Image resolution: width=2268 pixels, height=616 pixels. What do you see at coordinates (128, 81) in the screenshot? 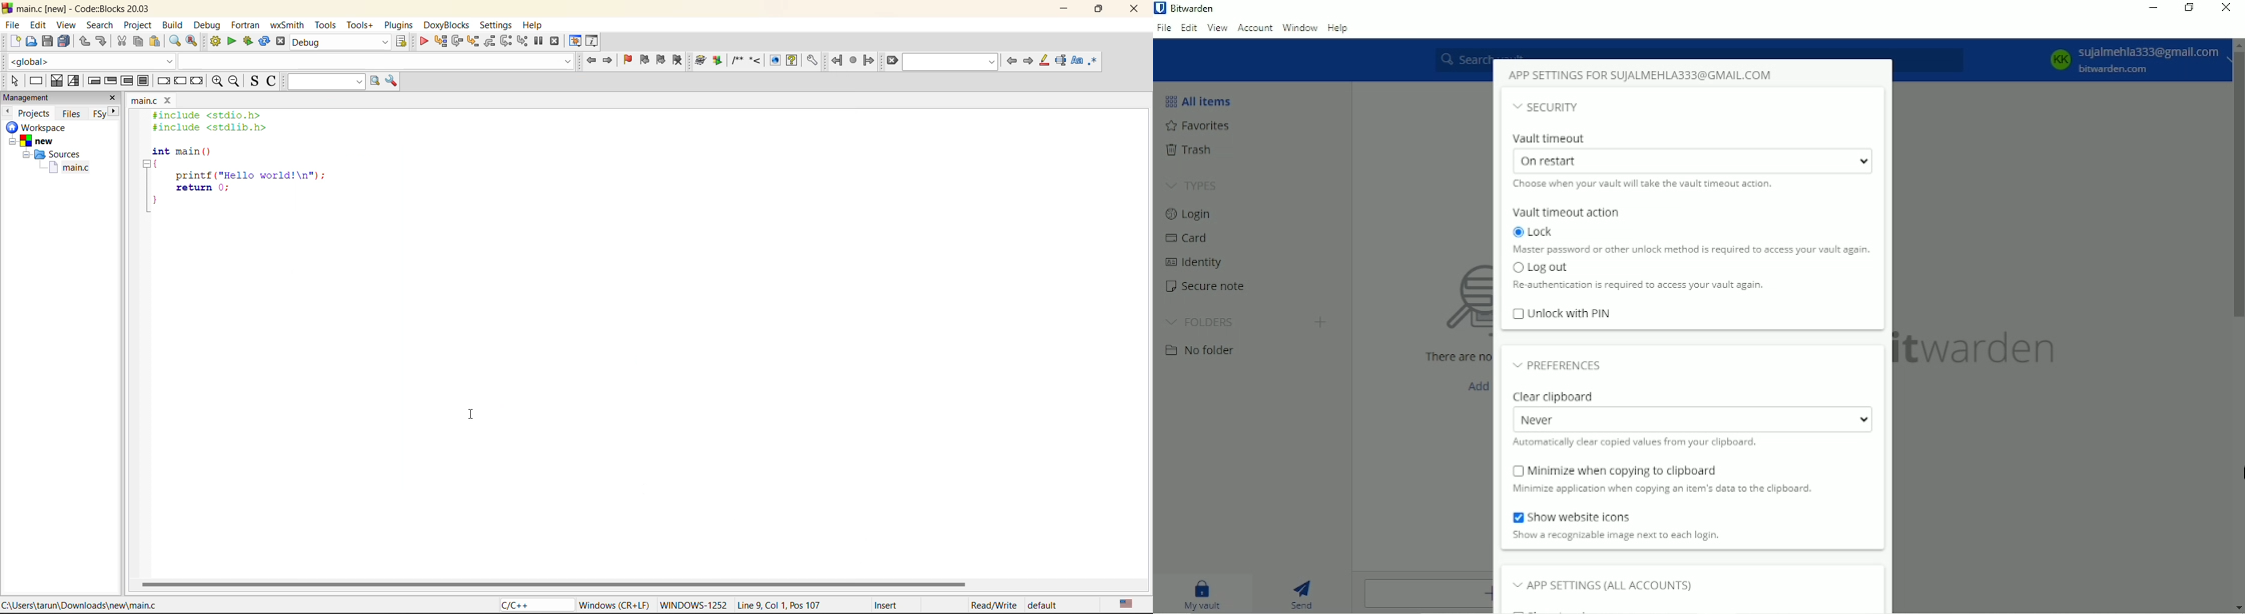
I see `counting loop` at bounding box center [128, 81].